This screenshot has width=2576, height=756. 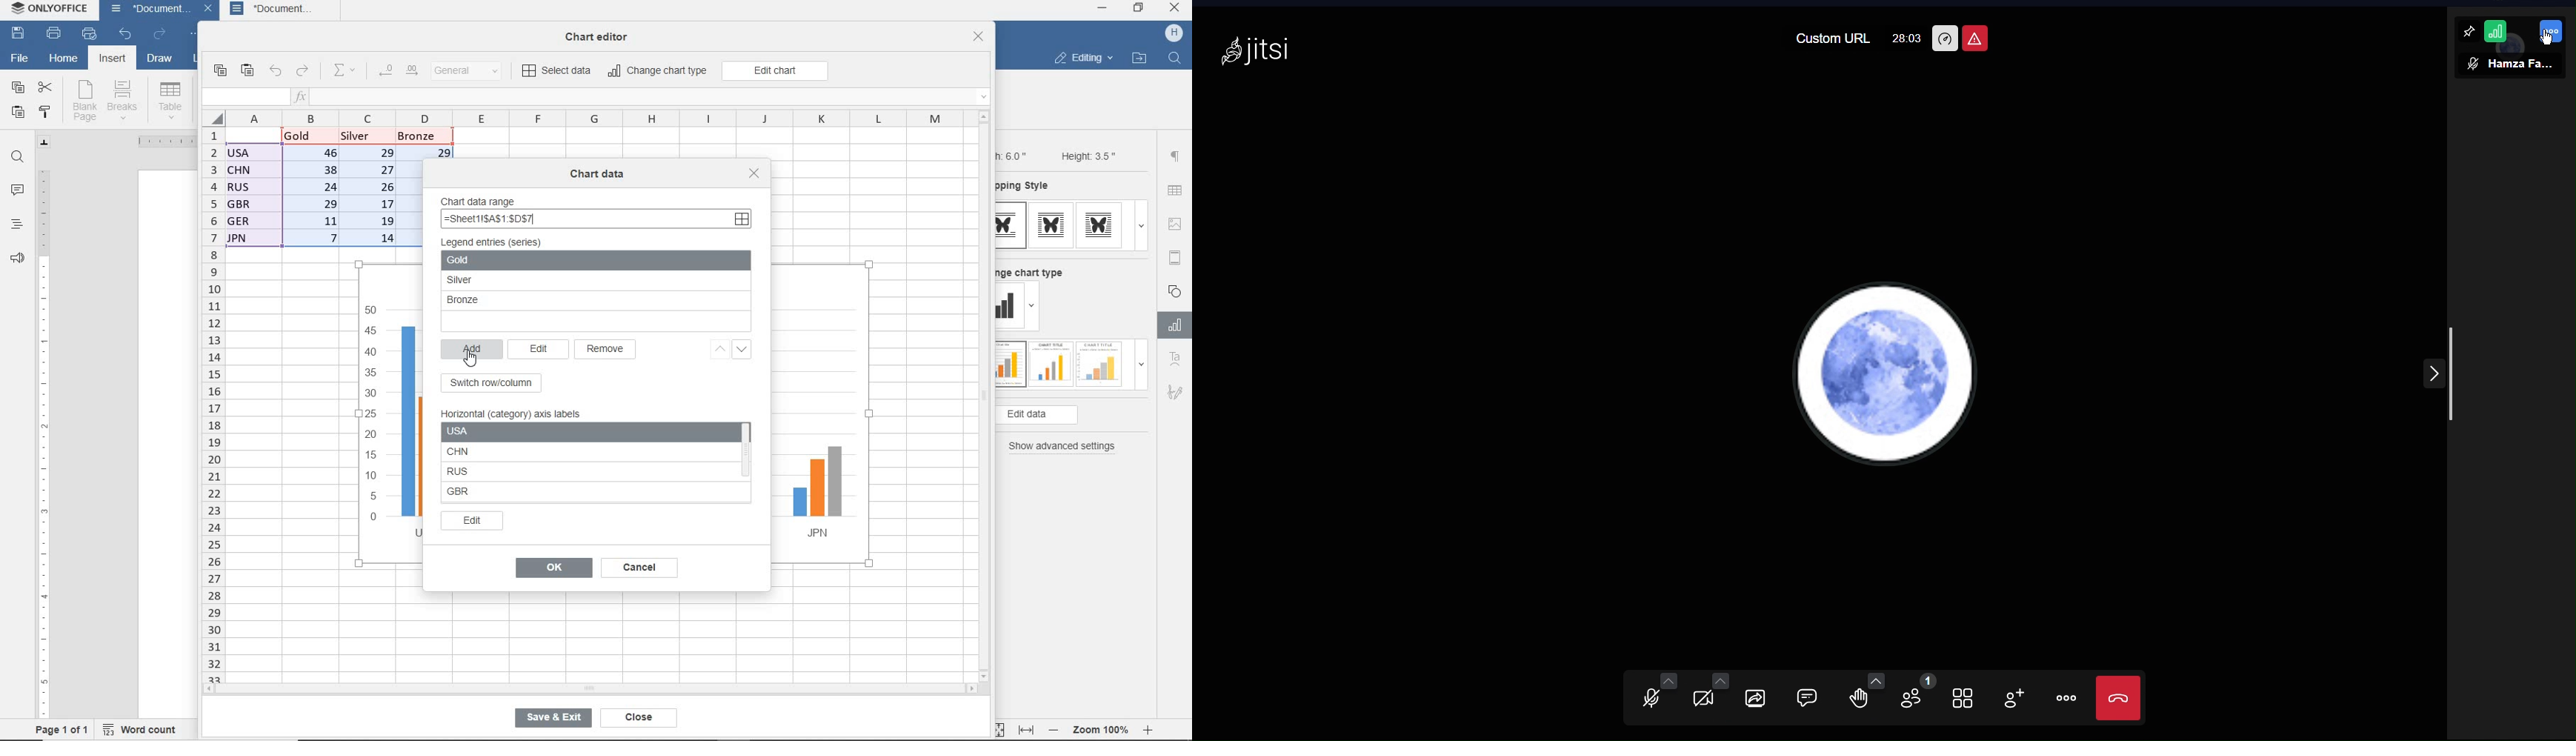 I want to click on Performance Settings, so click(x=1945, y=39).